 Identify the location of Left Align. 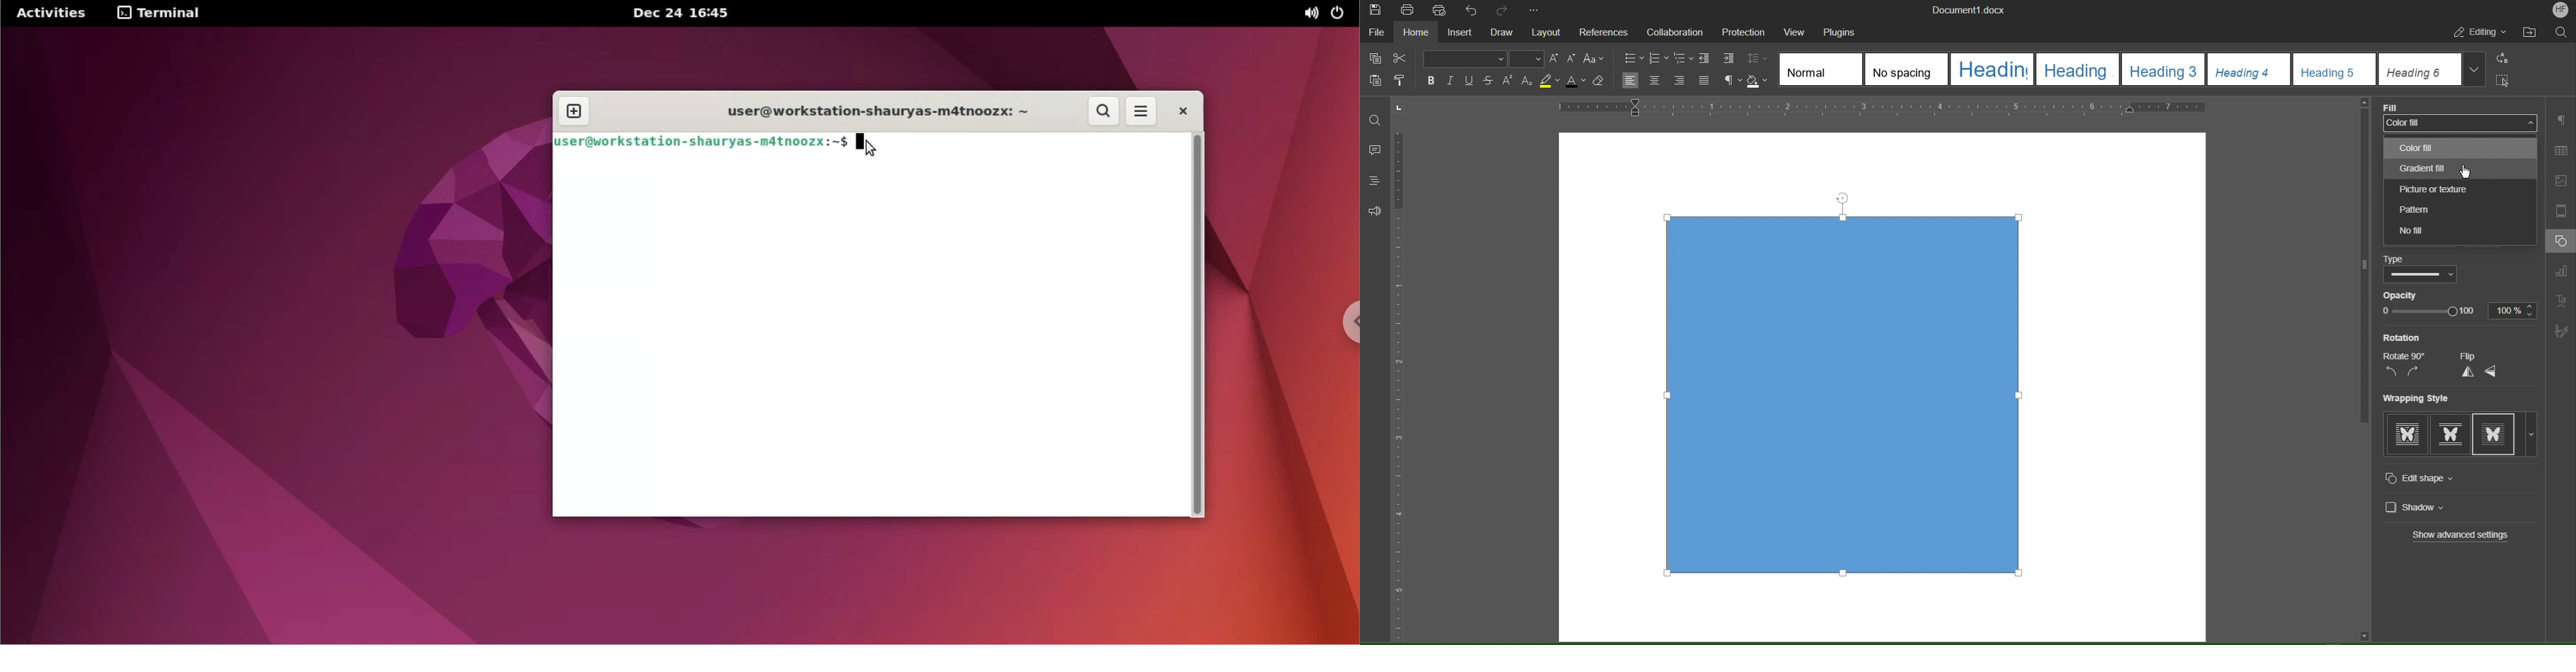
(1632, 81).